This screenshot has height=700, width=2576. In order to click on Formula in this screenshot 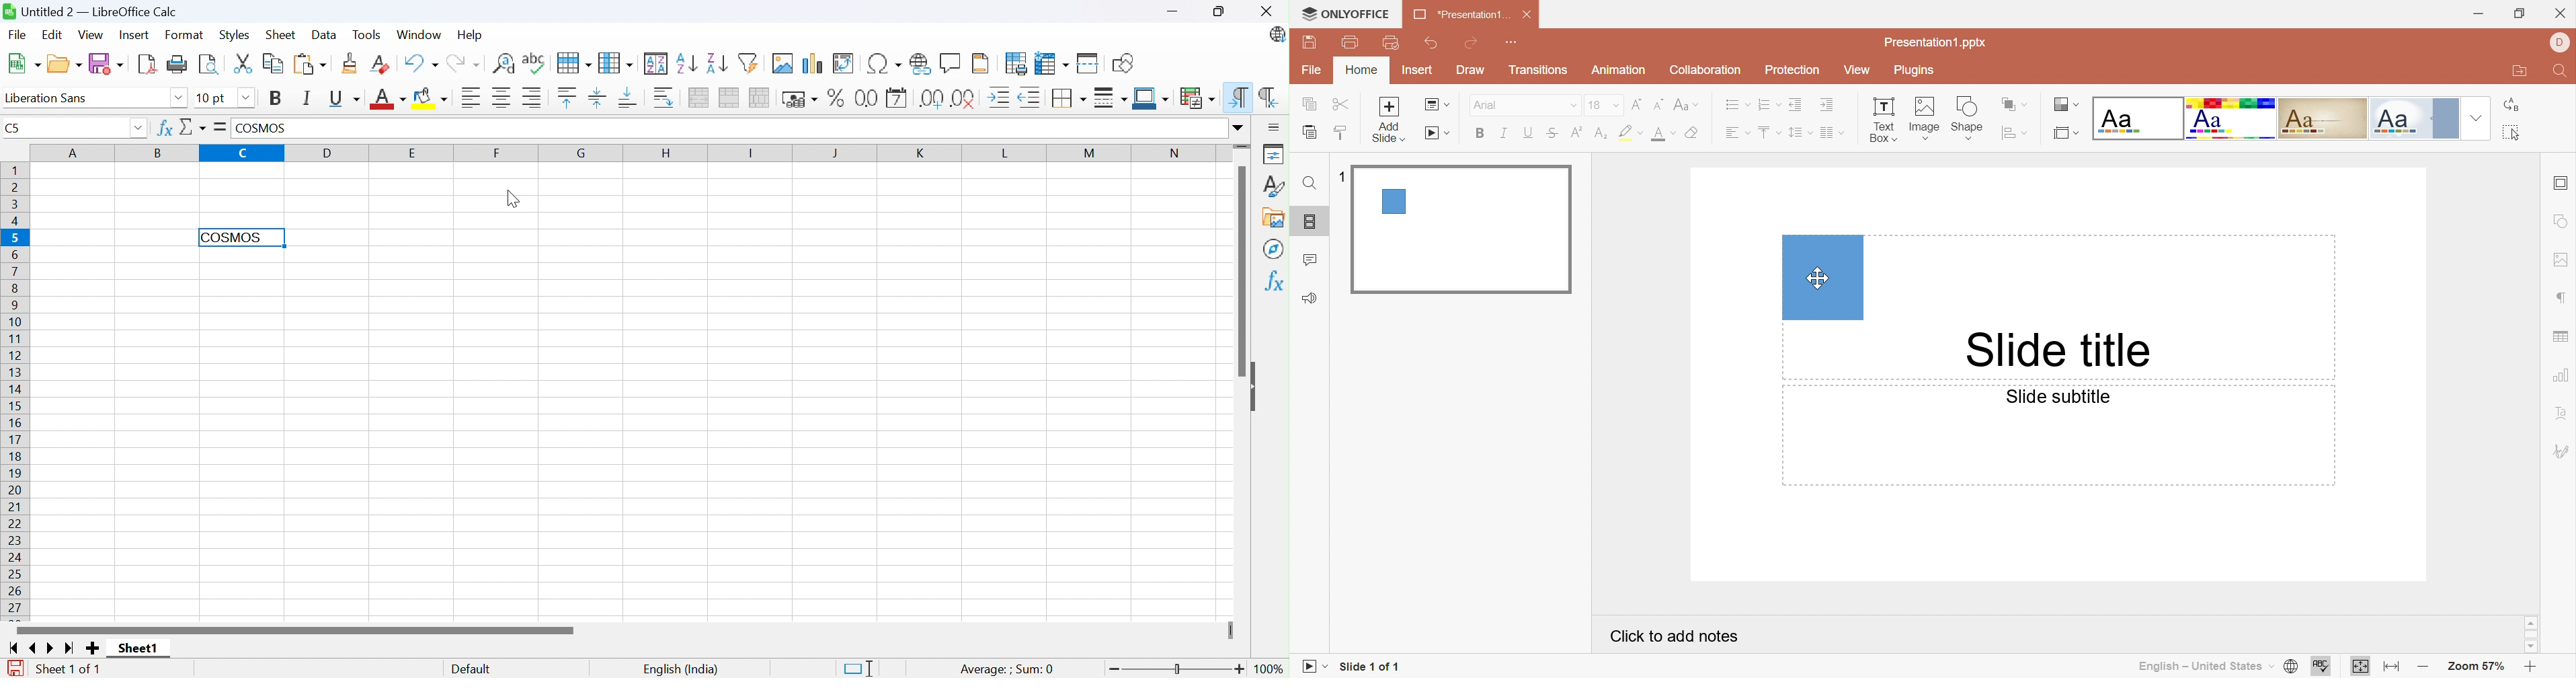, I will do `click(220, 126)`.